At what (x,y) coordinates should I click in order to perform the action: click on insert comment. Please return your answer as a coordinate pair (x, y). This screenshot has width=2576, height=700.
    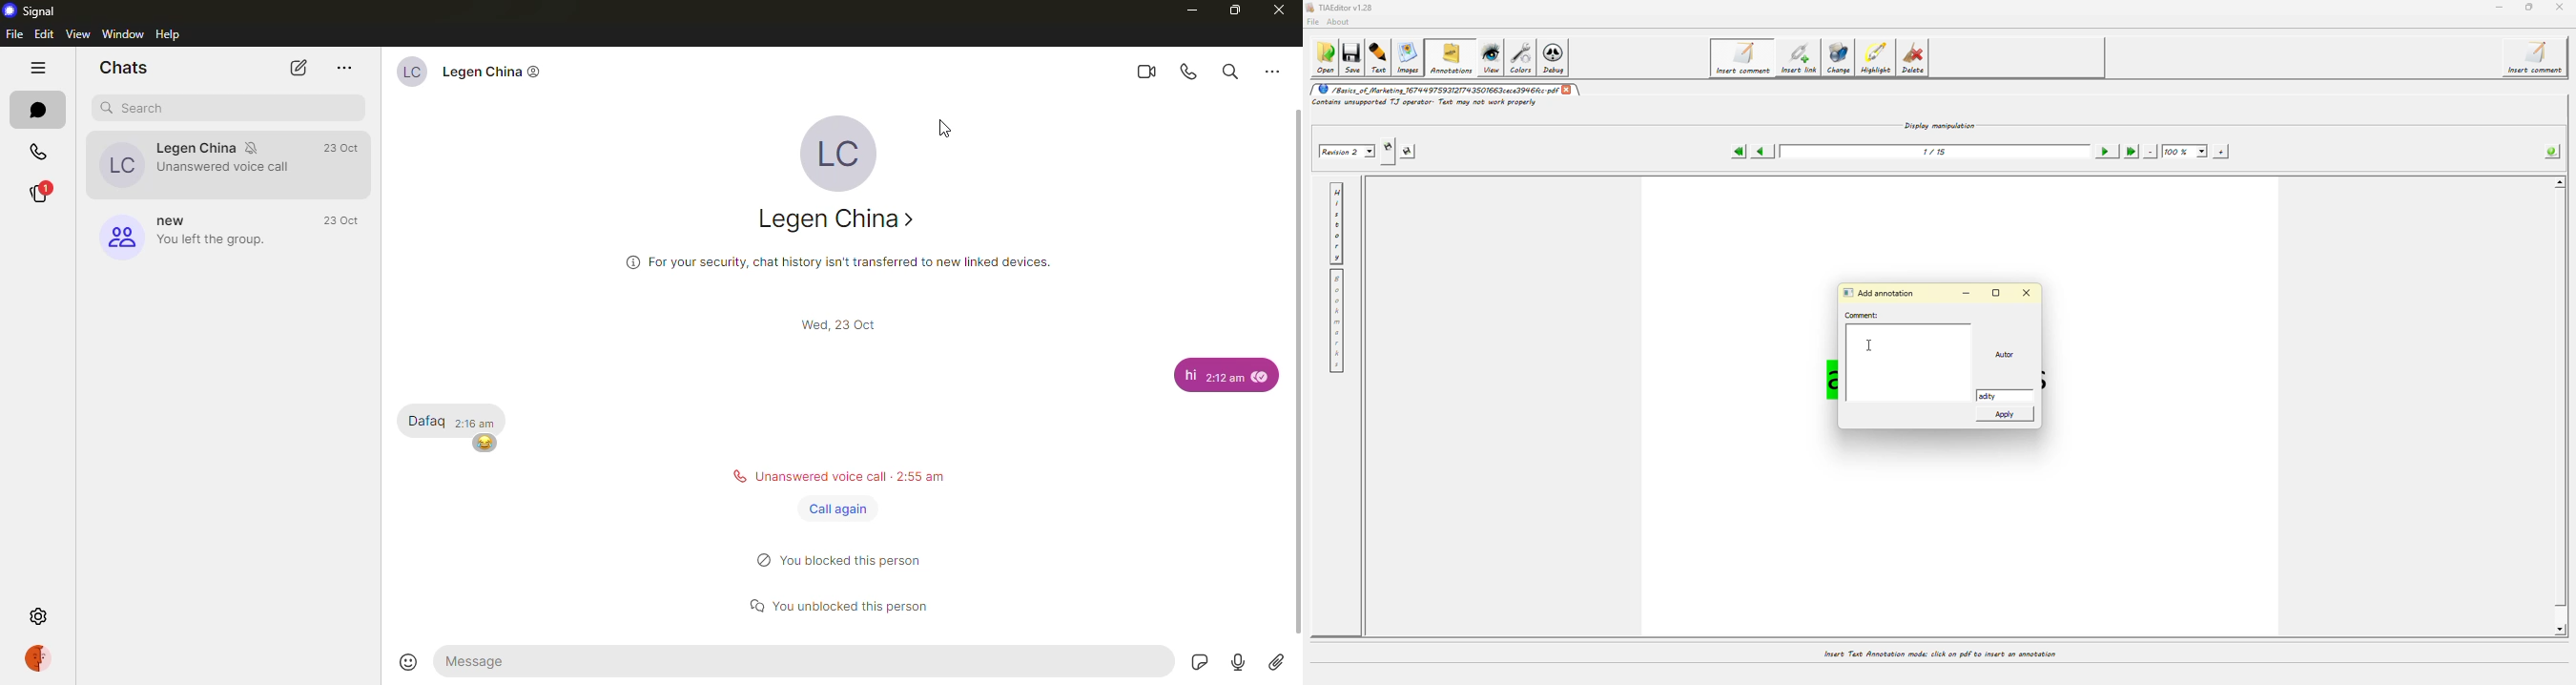
    Looking at the image, I should click on (1741, 58).